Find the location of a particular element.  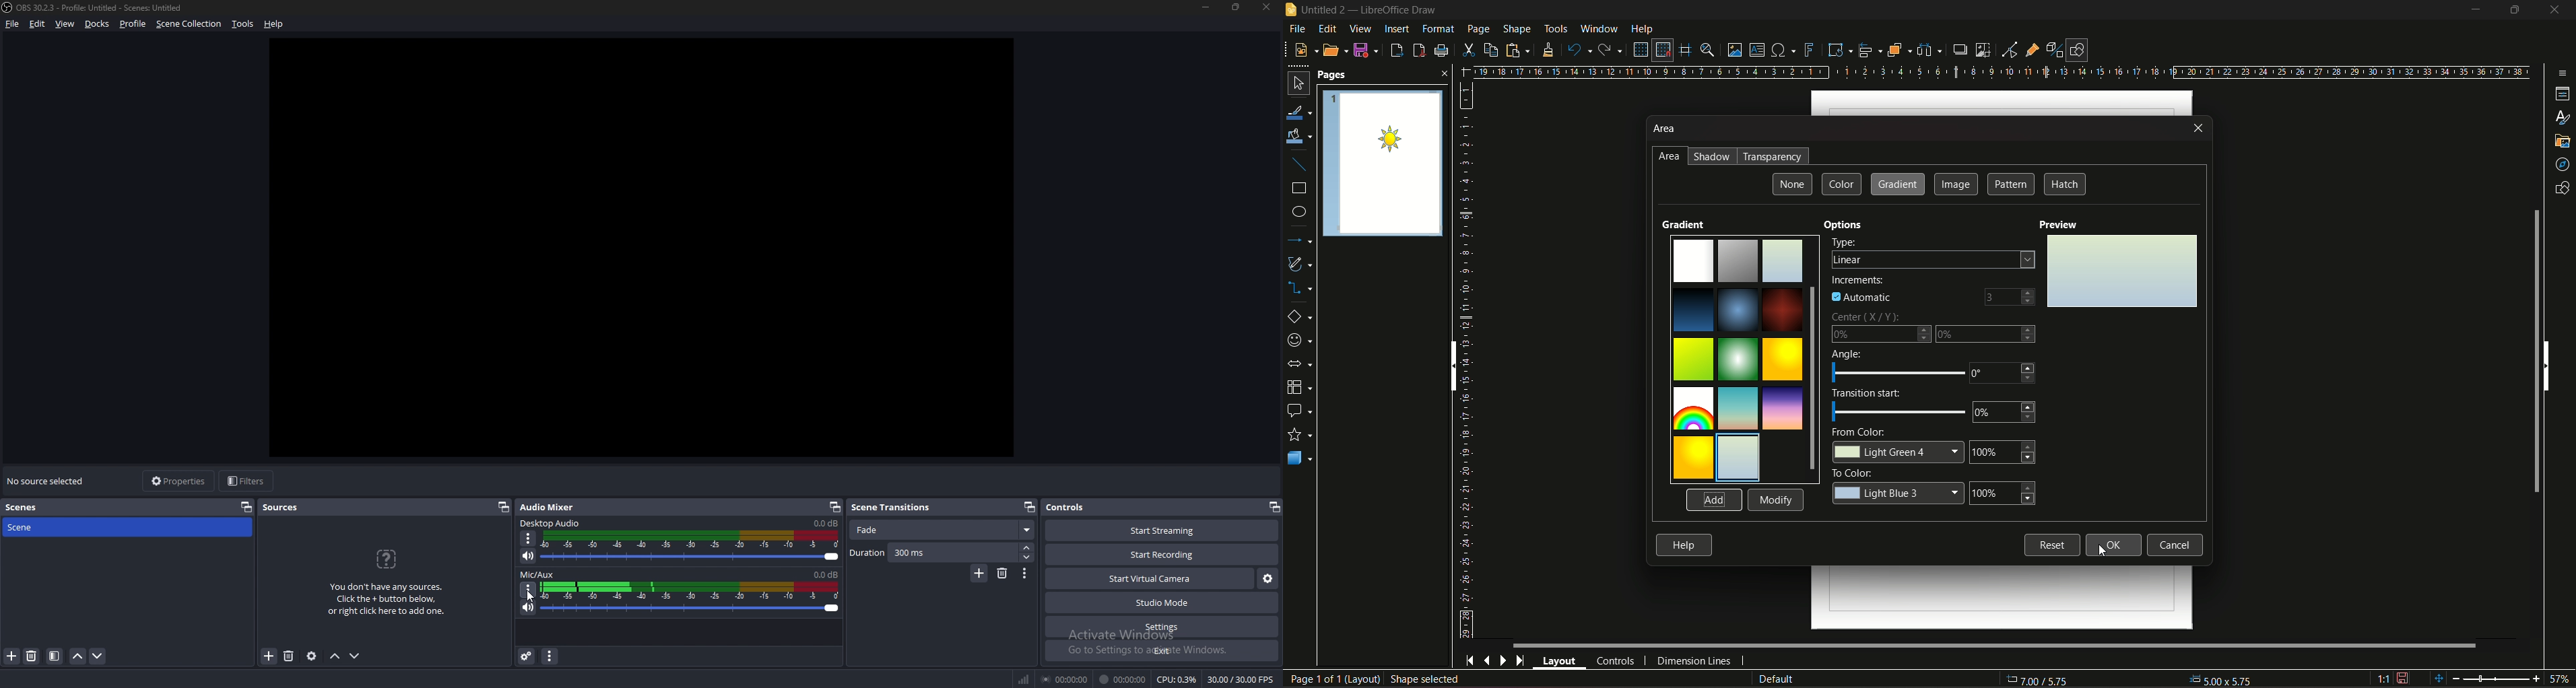

scene is located at coordinates (39, 527).